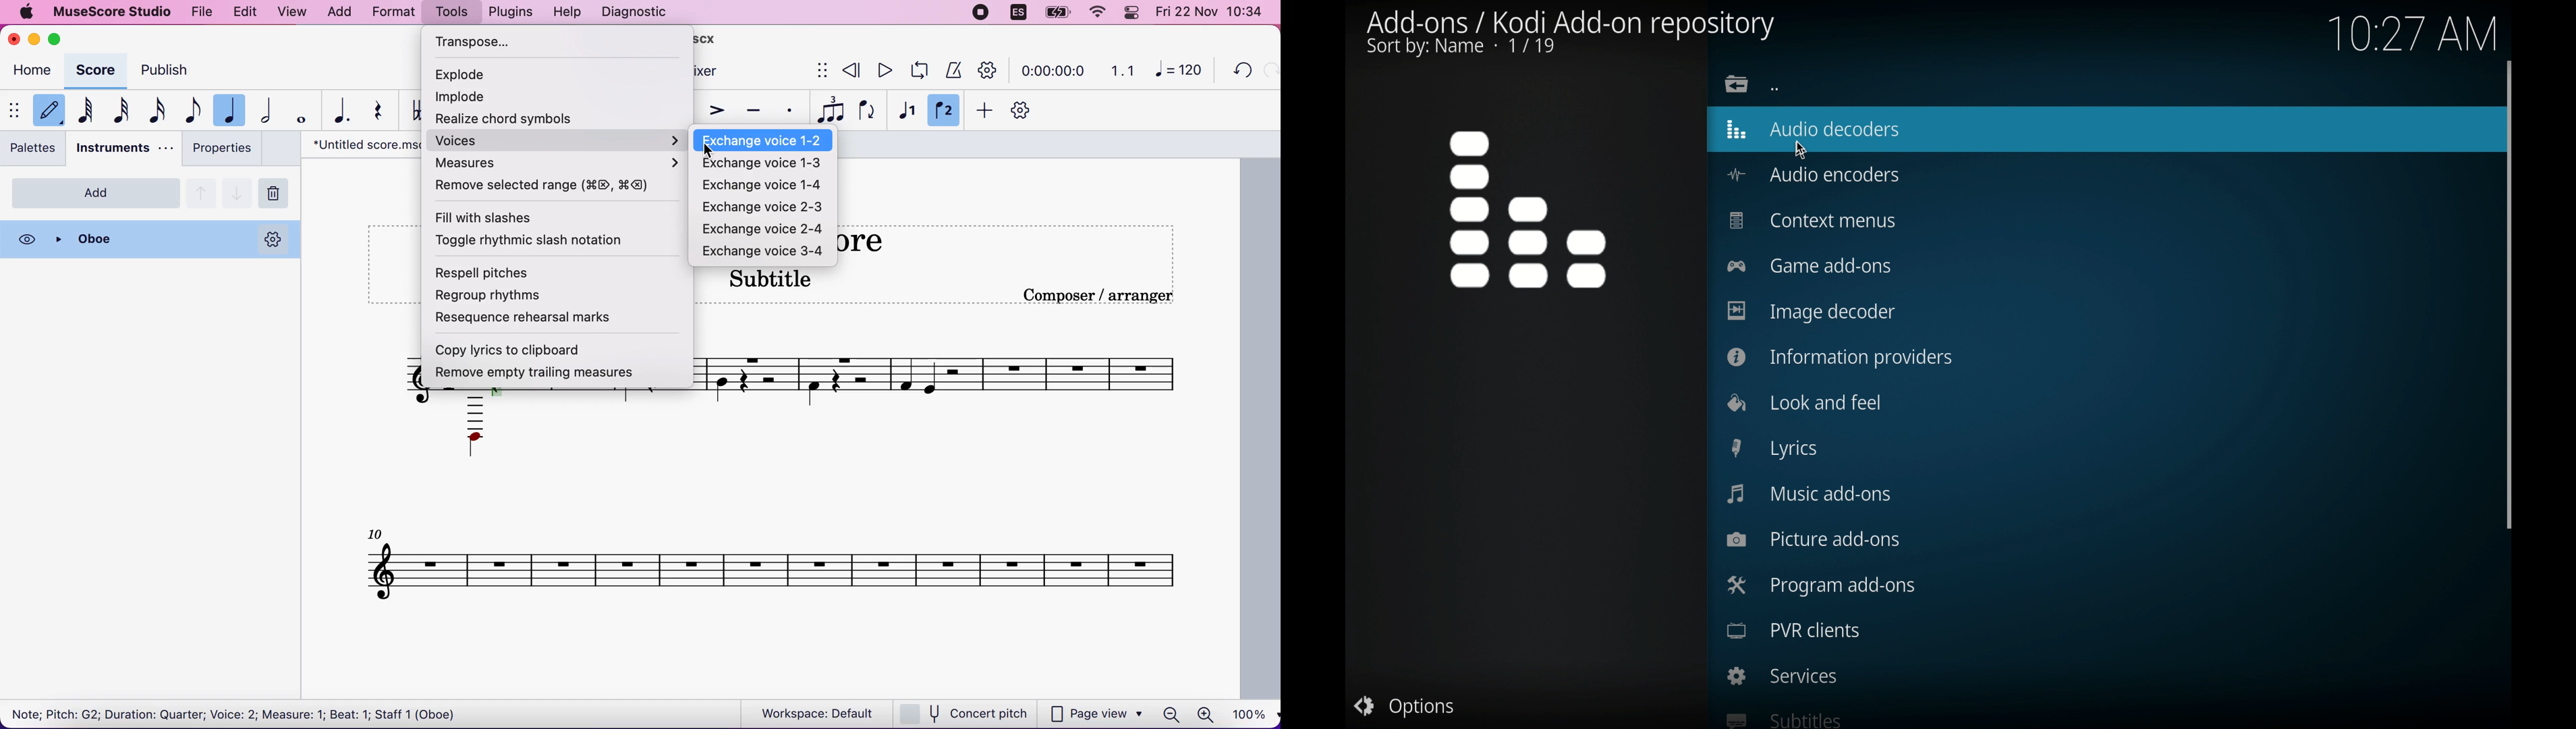 This screenshot has width=2576, height=756. Describe the element at coordinates (31, 14) in the screenshot. I see `apple logo` at that location.